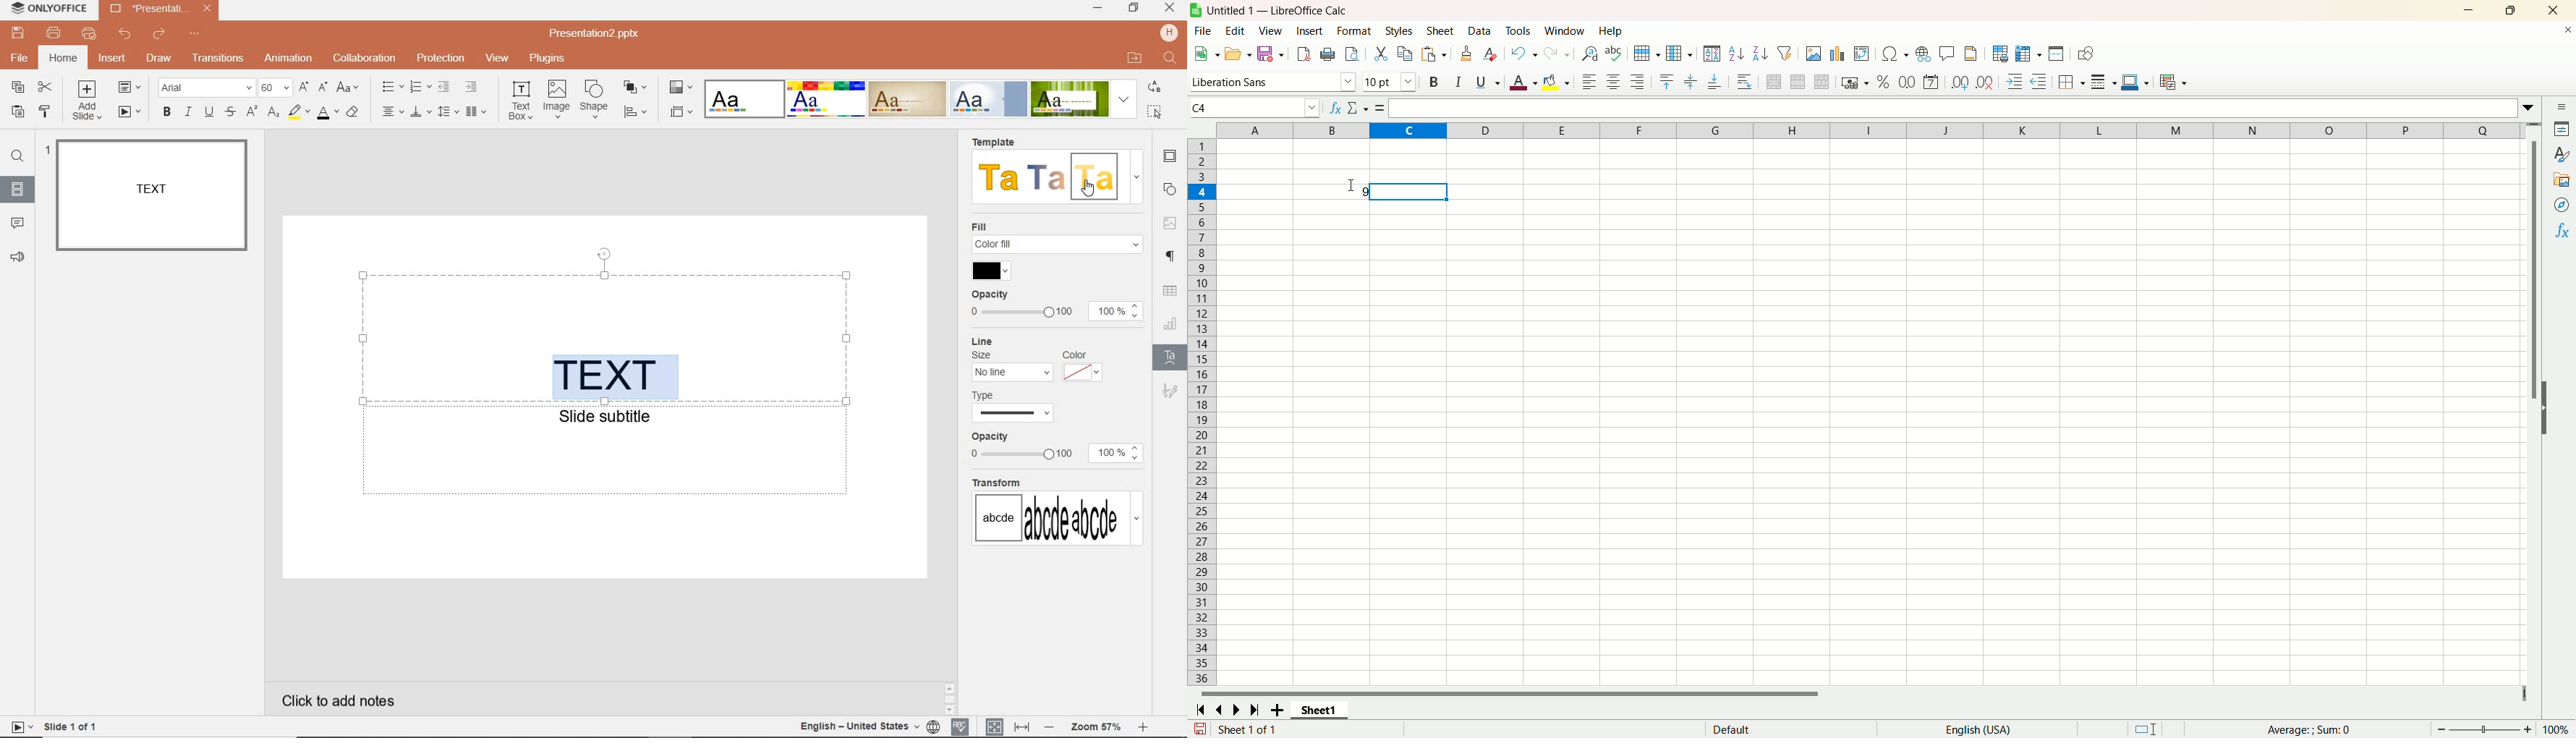  I want to click on font size, so click(1390, 82).